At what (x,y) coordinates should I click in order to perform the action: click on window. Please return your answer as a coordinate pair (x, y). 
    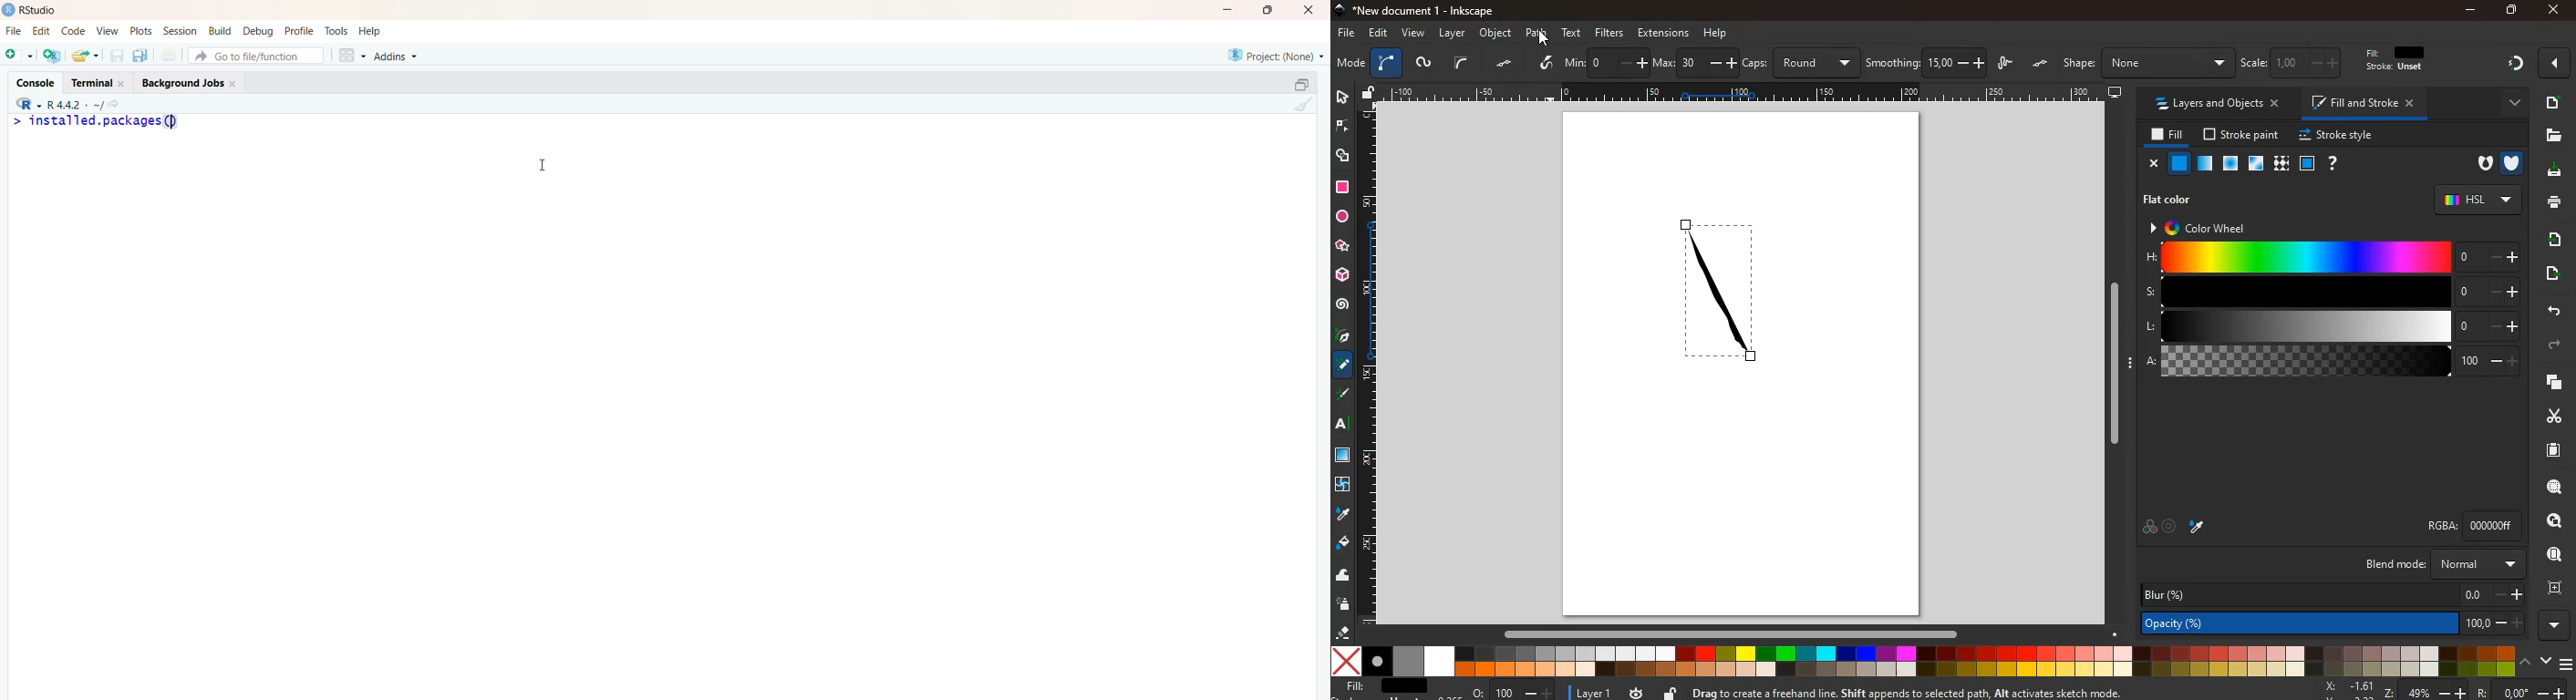
    Looking at the image, I should click on (2257, 164).